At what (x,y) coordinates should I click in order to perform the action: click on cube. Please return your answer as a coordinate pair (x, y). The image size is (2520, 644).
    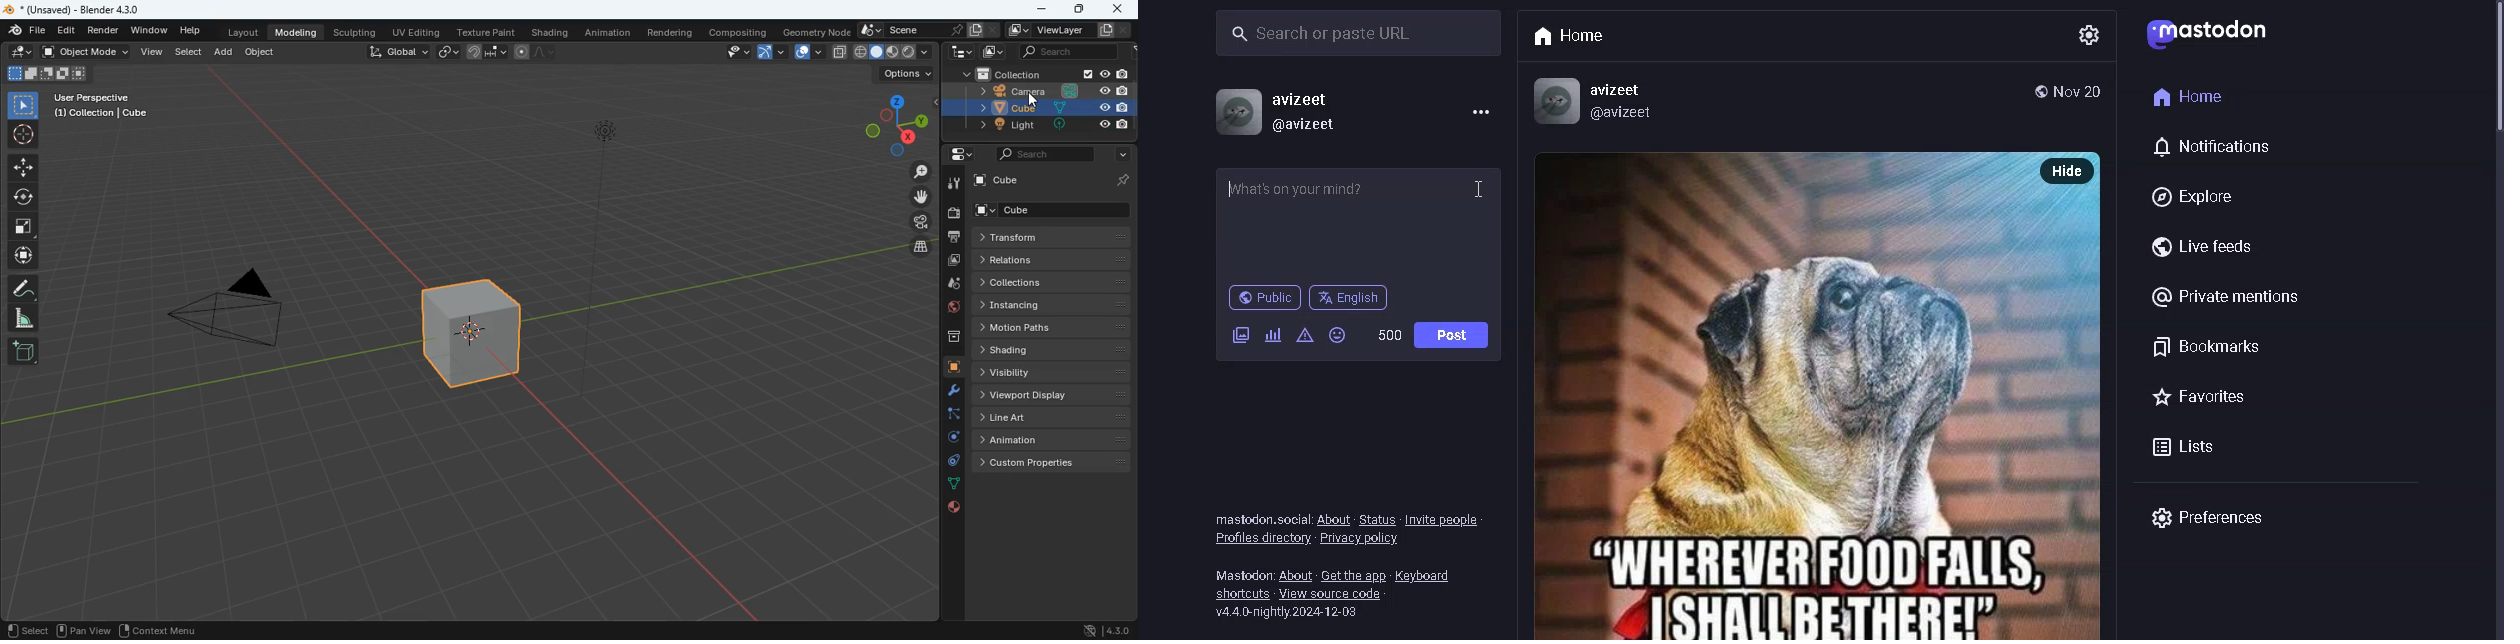
    Looking at the image, I should click on (1055, 208).